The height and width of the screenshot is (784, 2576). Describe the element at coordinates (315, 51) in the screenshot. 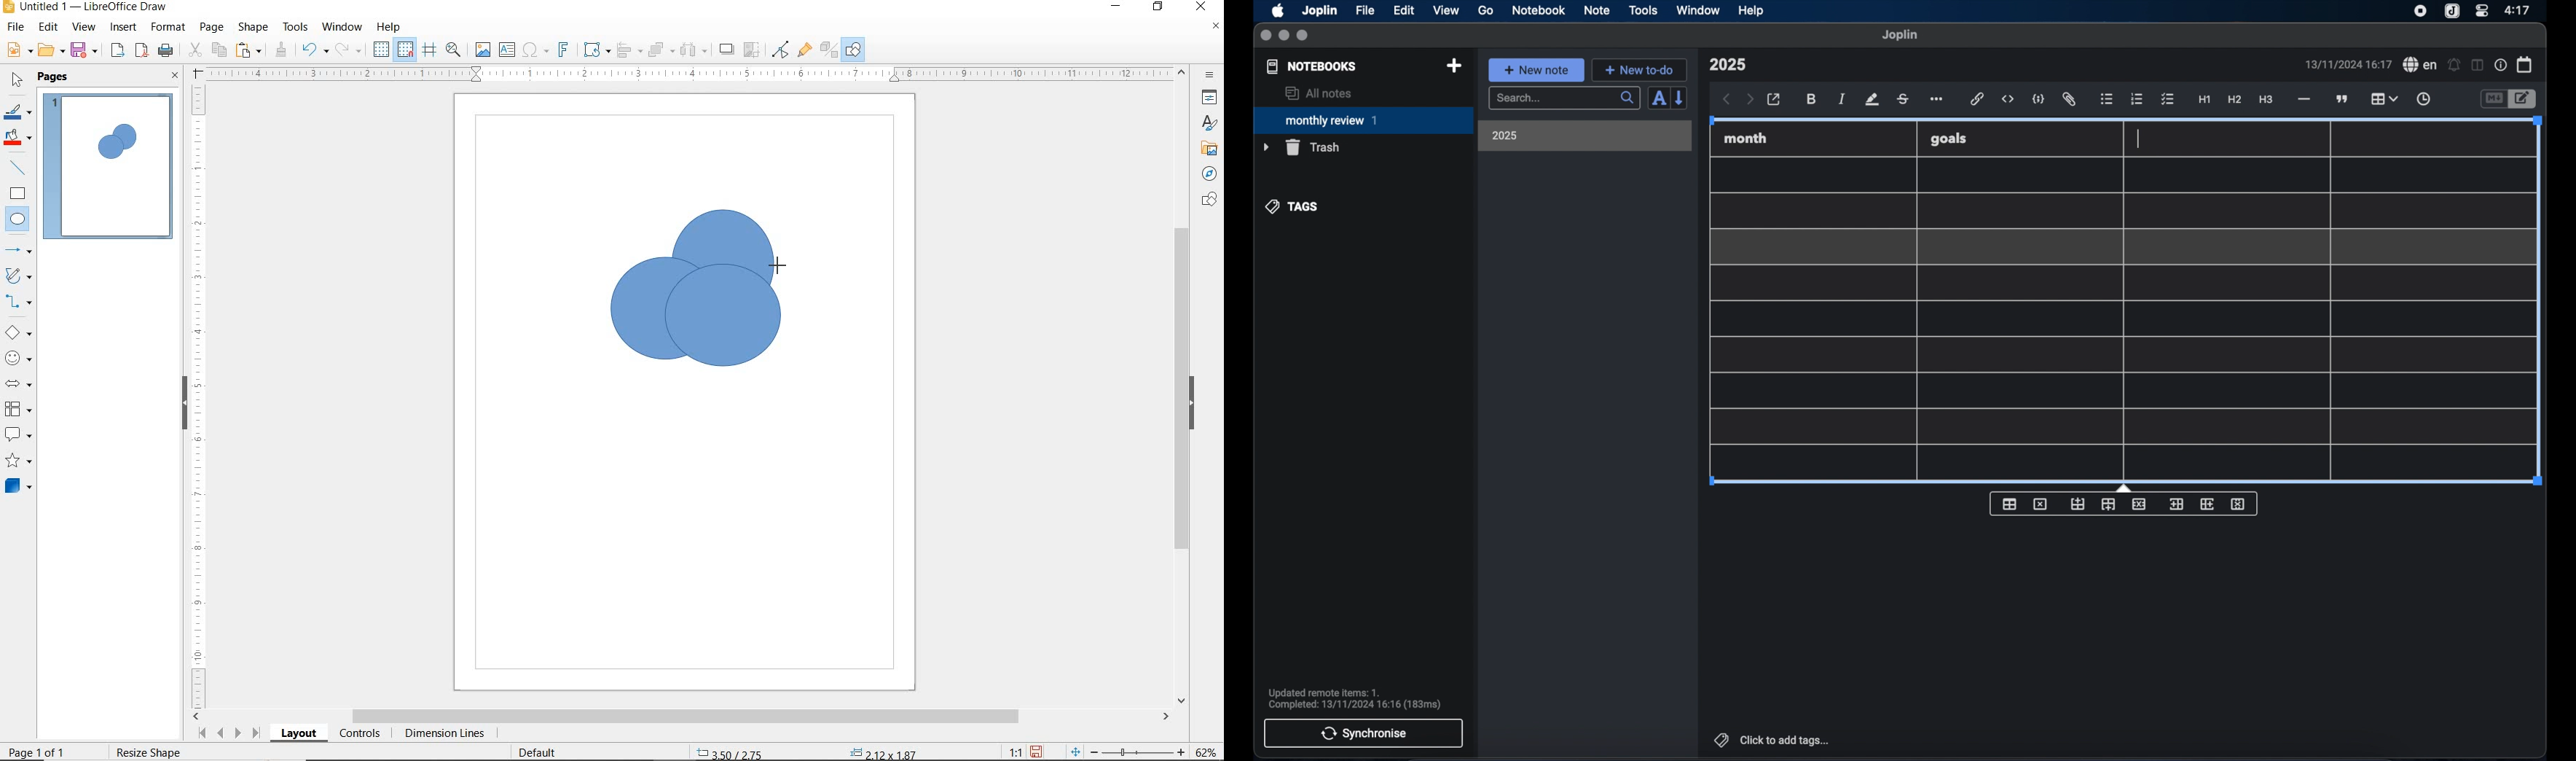

I see `UNDO` at that location.